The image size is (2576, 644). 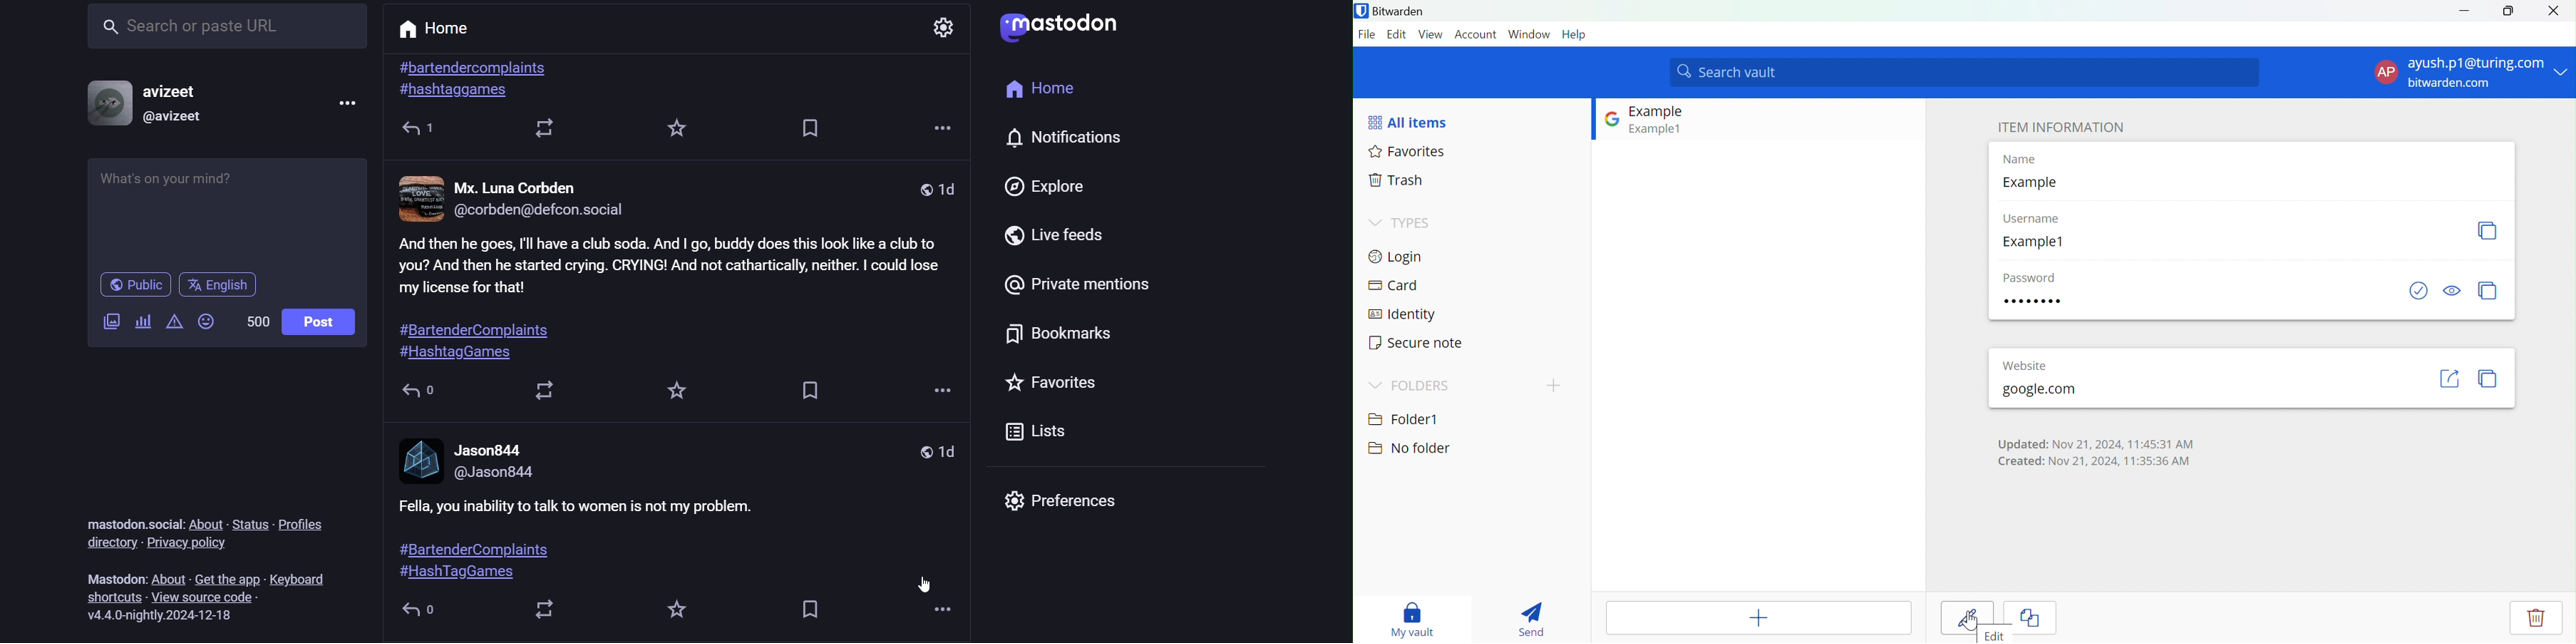 I want to click on Delete, so click(x=2537, y=617).